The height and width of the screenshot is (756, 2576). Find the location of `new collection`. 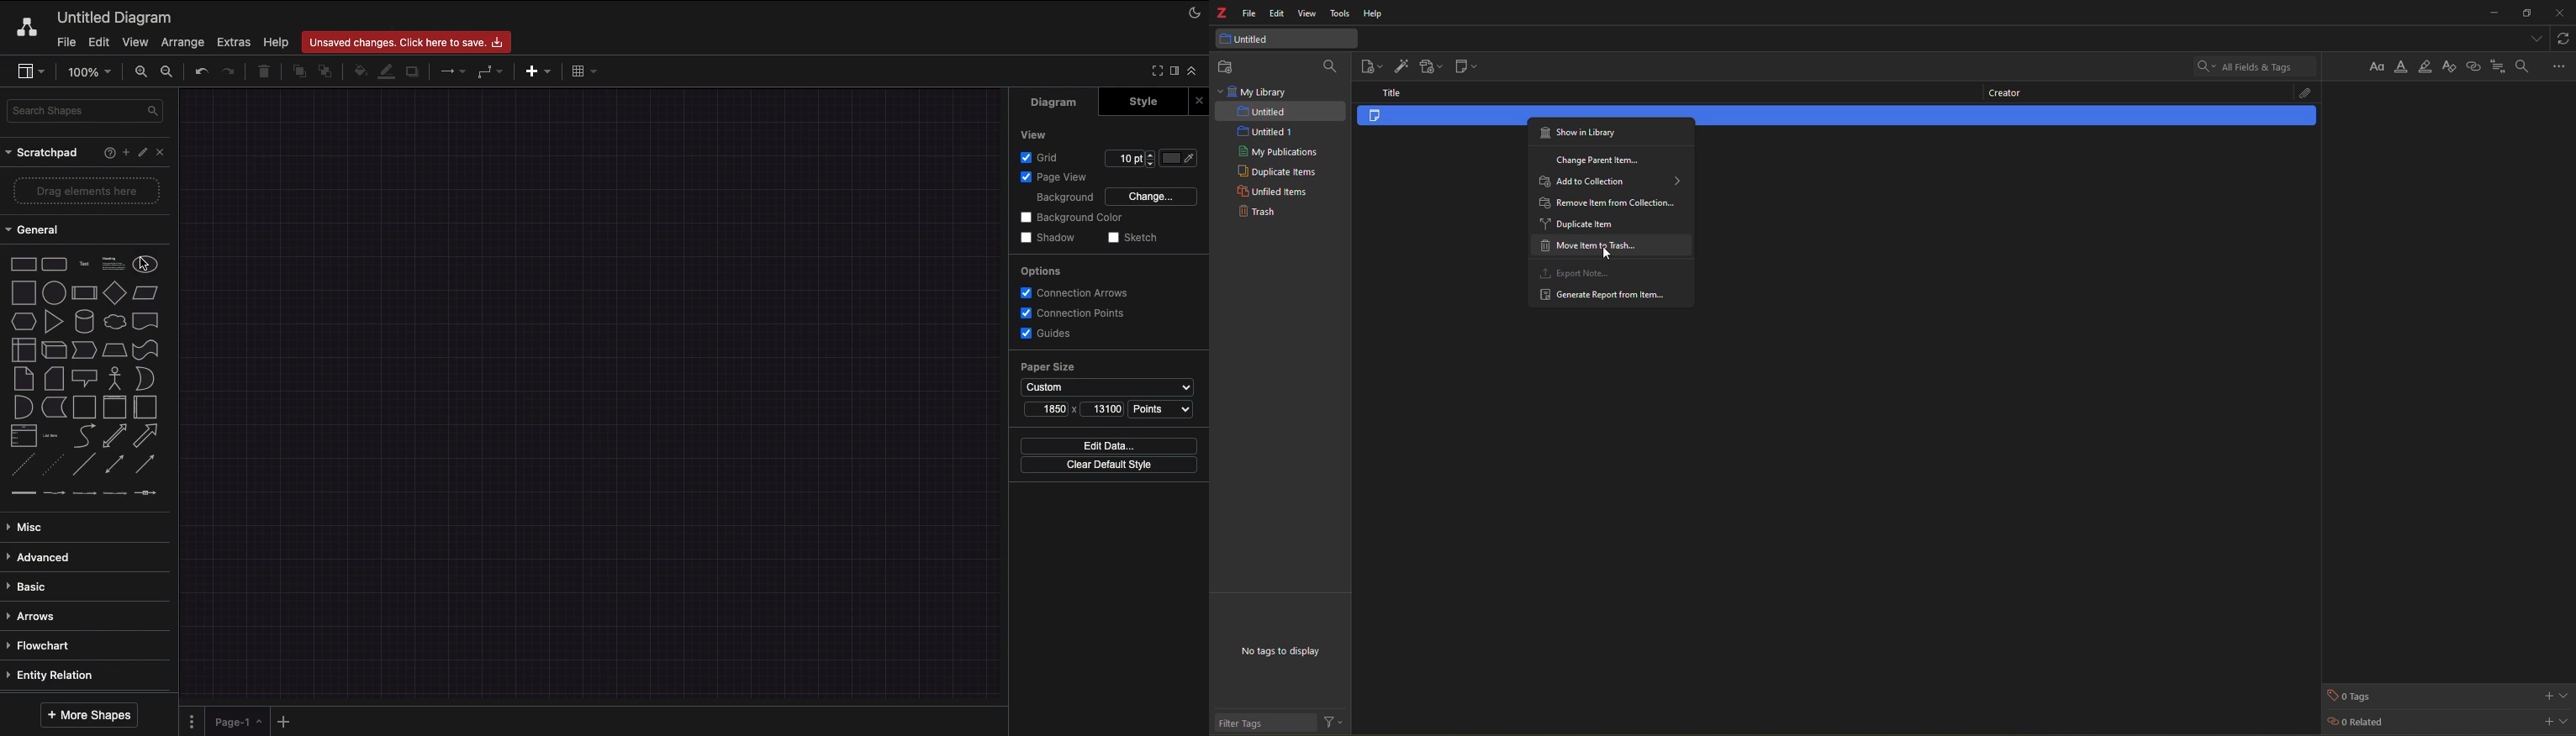

new collection is located at coordinates (1230, 67).